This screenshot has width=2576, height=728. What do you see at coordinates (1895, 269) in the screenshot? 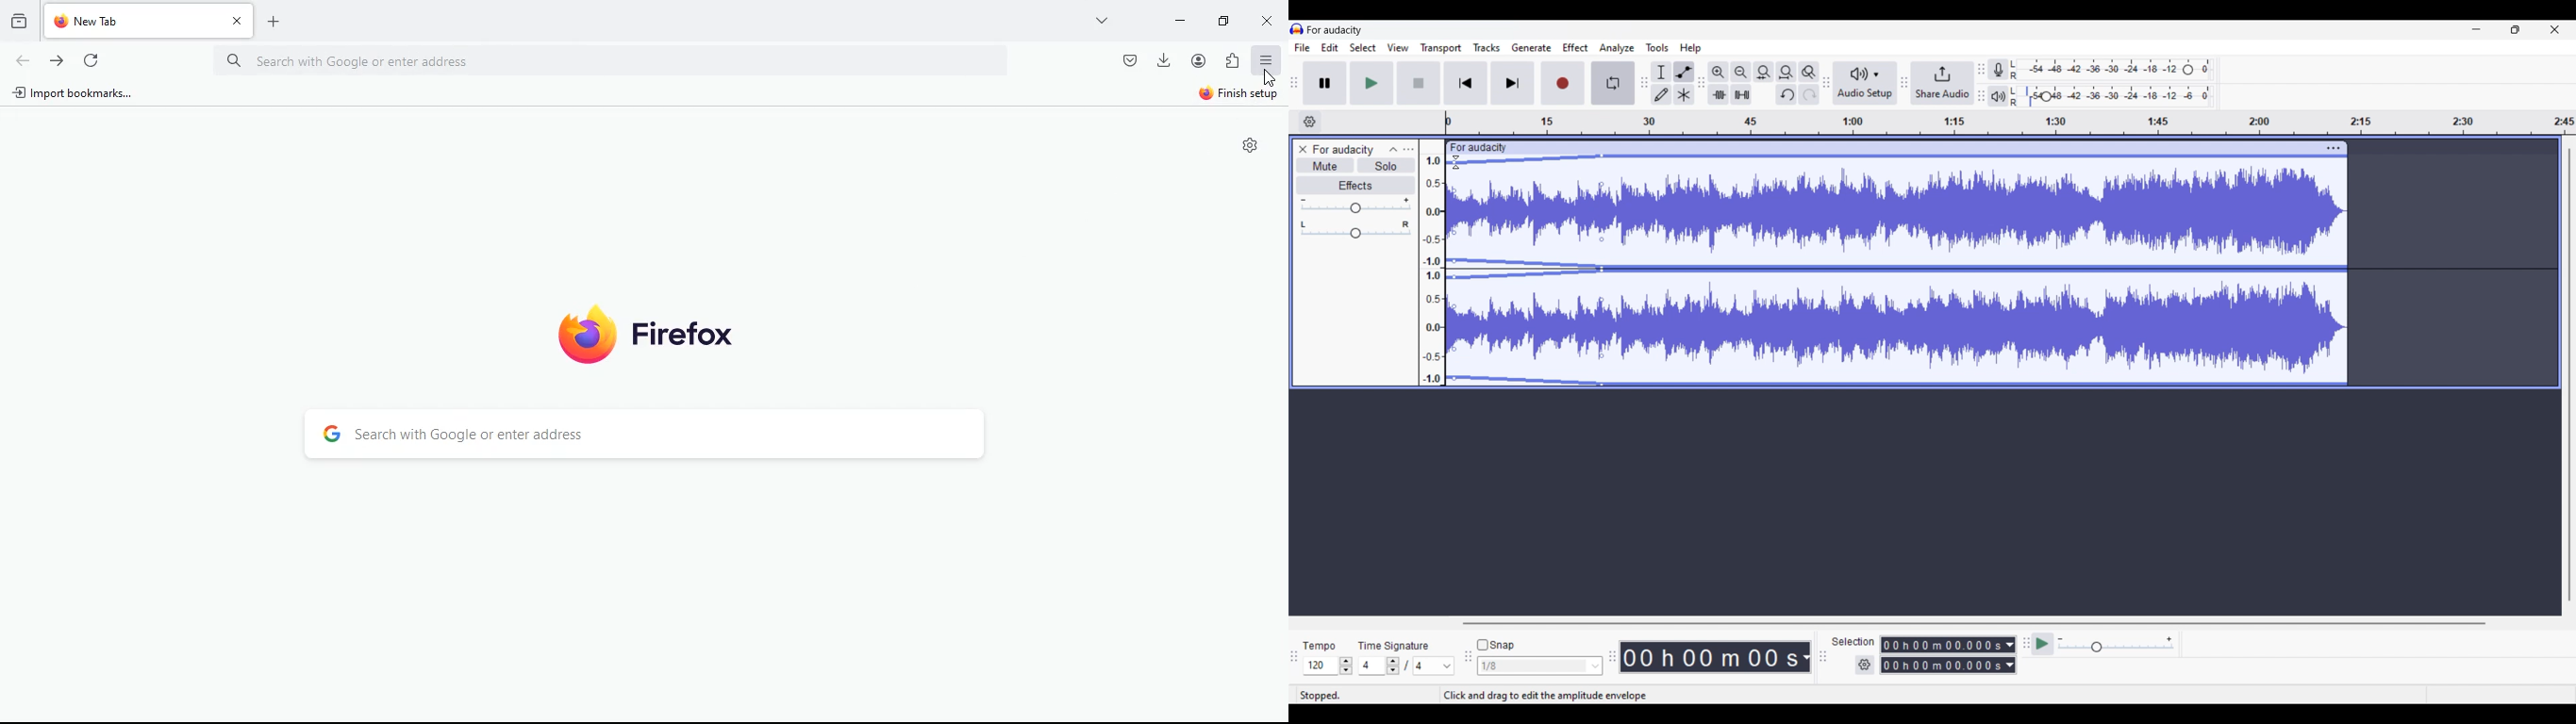
I see `Track highlighted due to Envelop tool` at bounding box center [1895, 269].